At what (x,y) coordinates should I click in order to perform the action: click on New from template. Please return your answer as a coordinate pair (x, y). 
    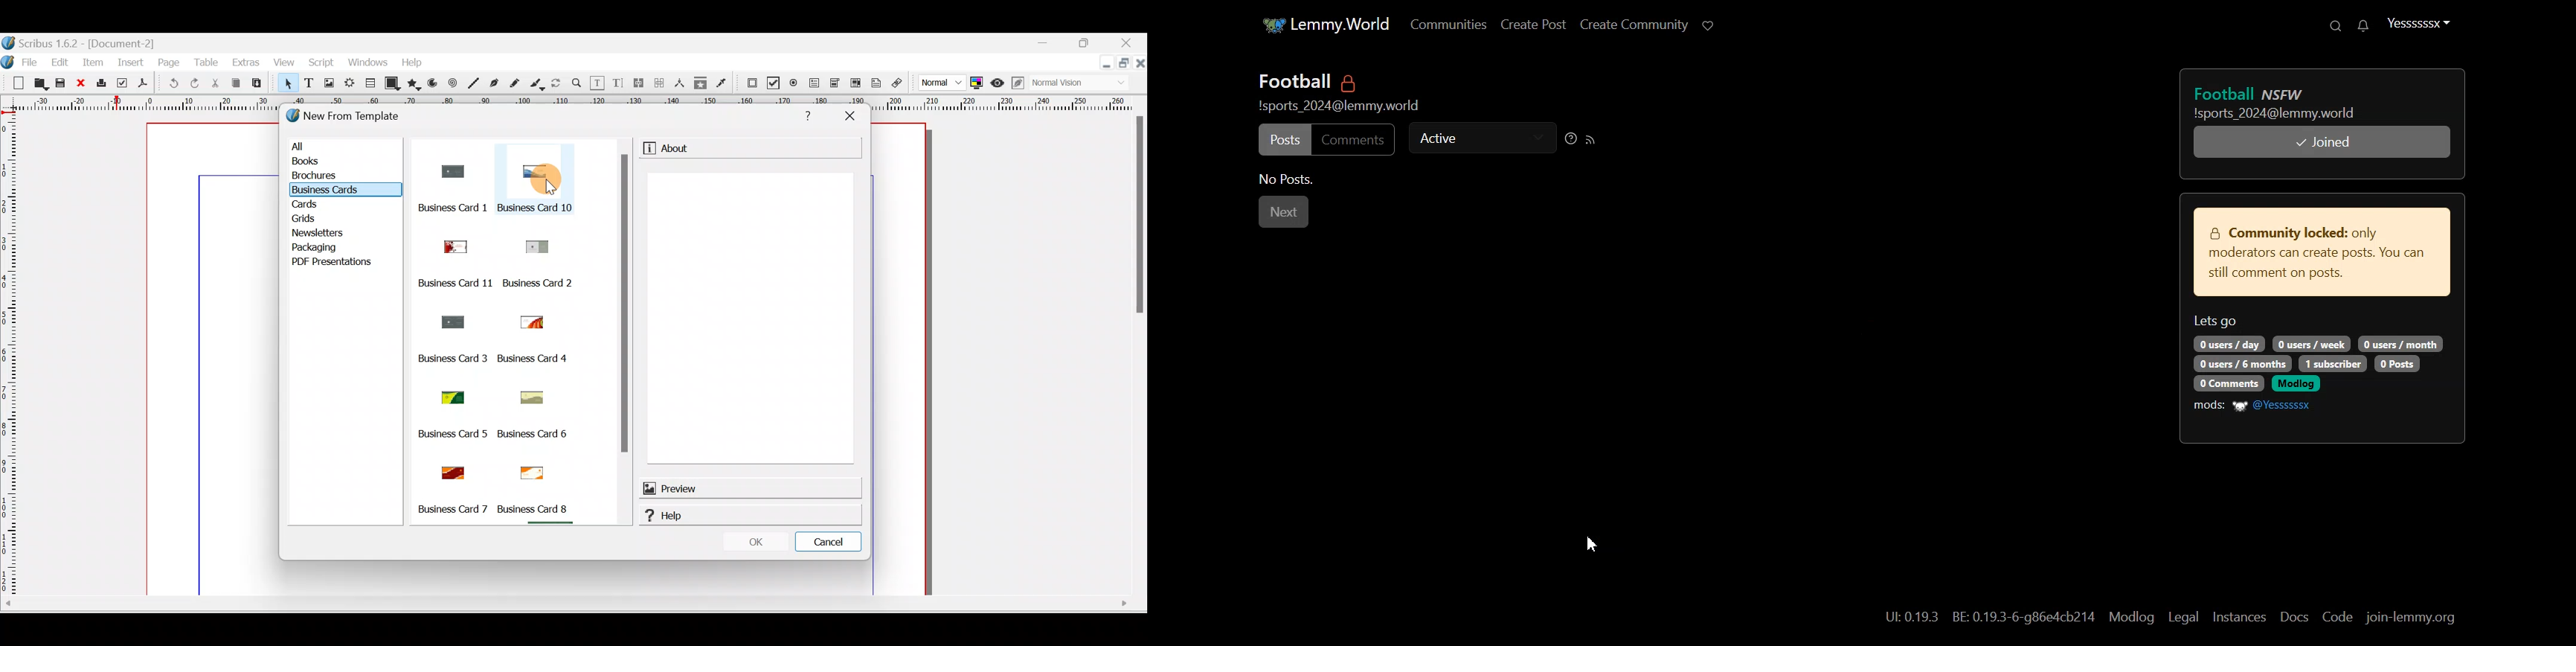
    Looking at the image, I should click on (353, 118).